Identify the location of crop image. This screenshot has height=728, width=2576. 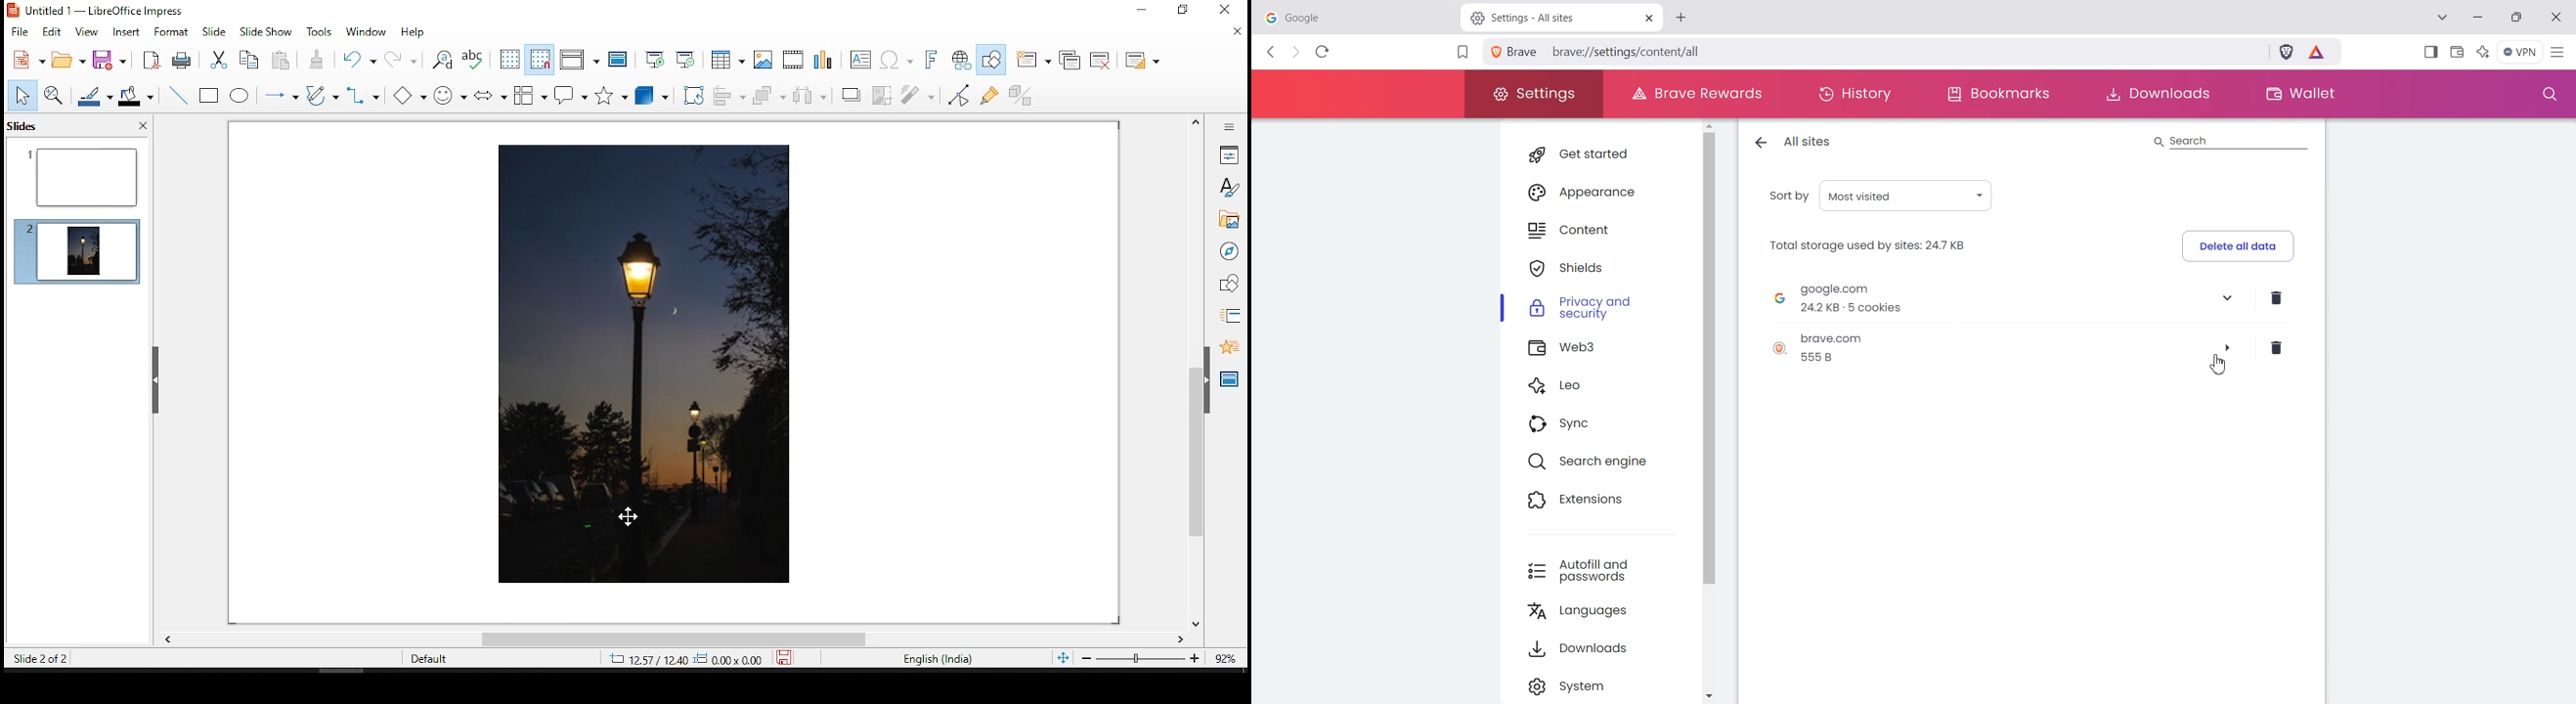
(885, 96).